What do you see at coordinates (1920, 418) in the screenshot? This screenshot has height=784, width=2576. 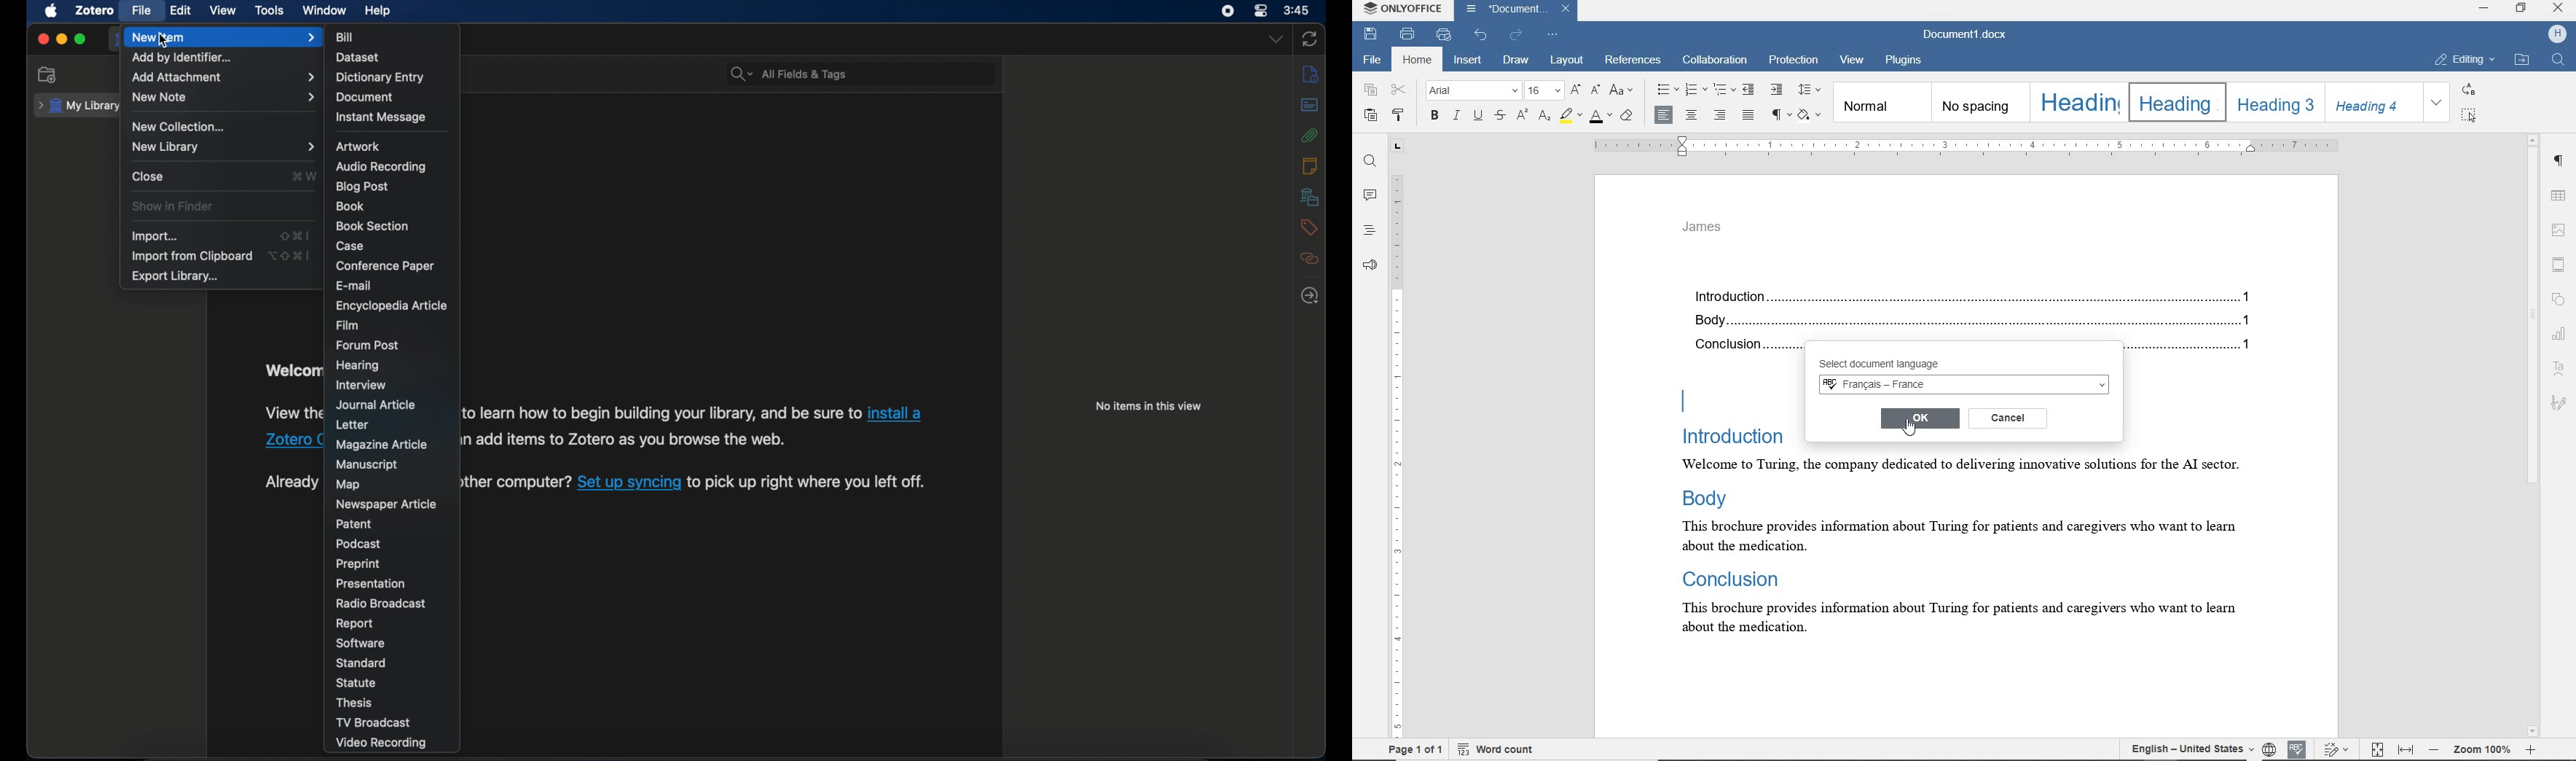 I see `OK` at bounding box center [1920, 418].